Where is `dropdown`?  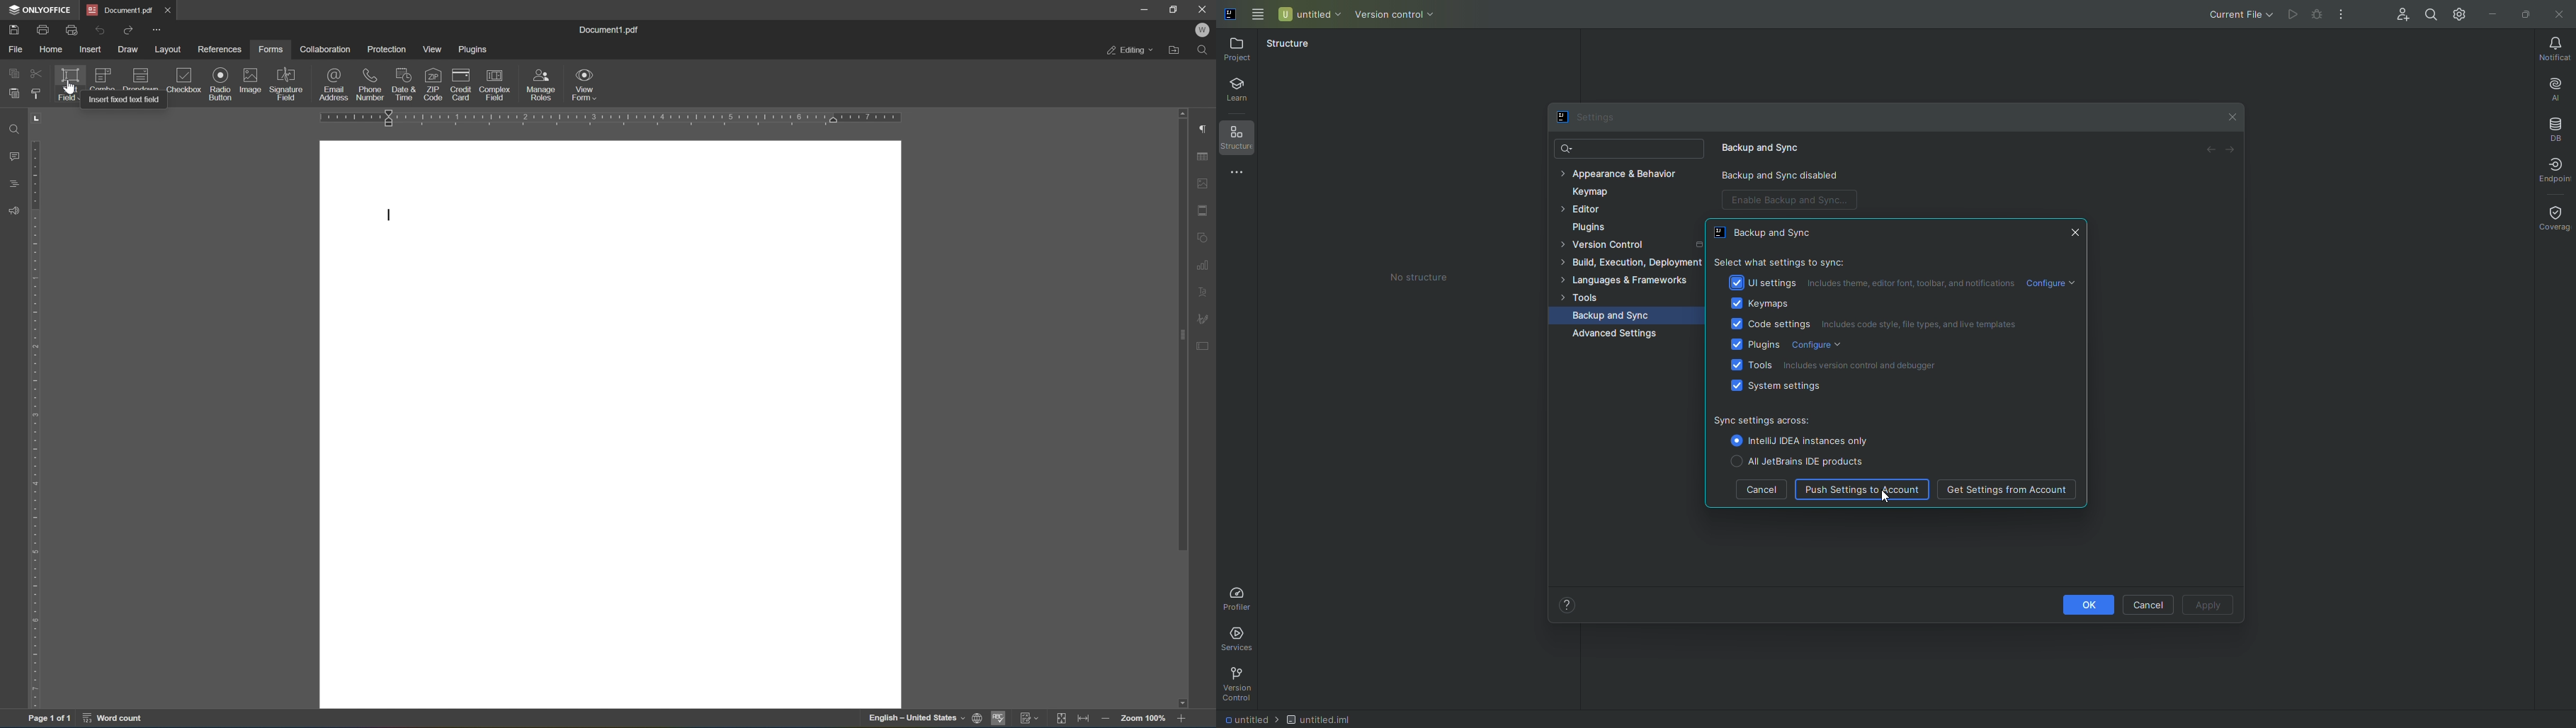
dropdown is located at coordinates (142, 78).